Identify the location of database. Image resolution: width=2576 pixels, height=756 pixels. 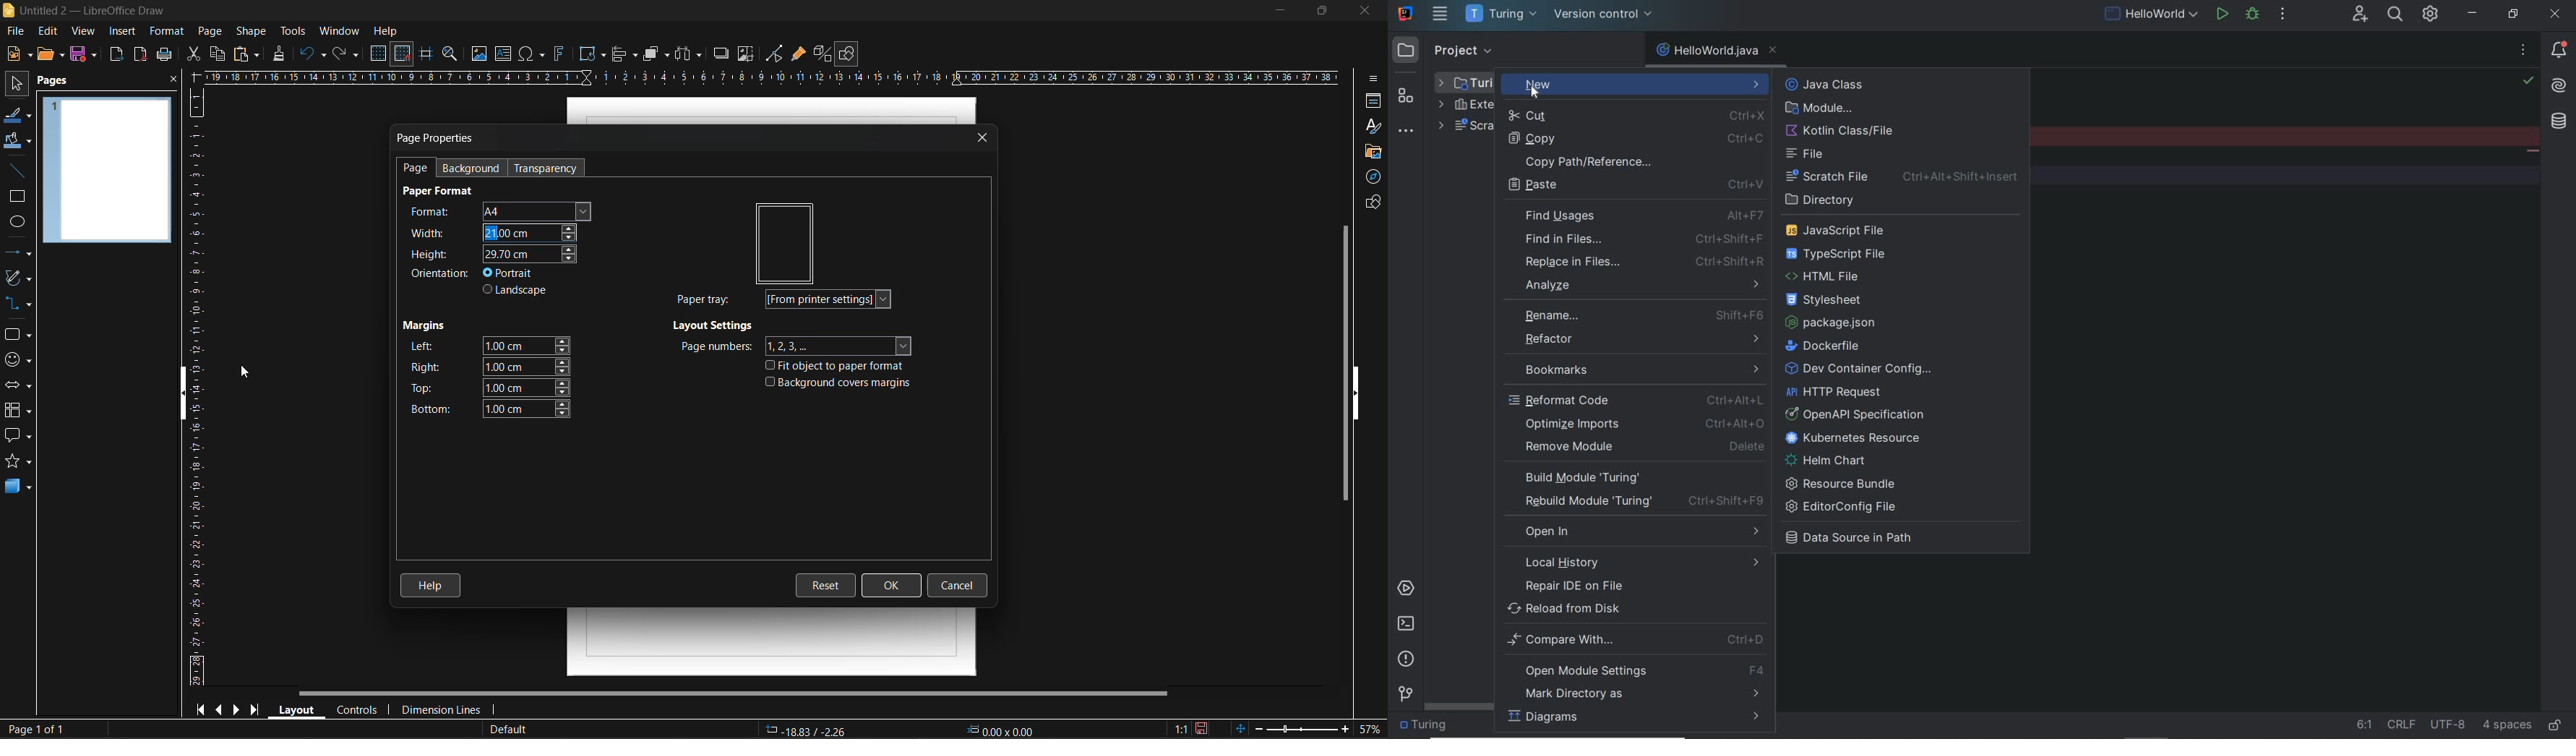
(2562, 122).